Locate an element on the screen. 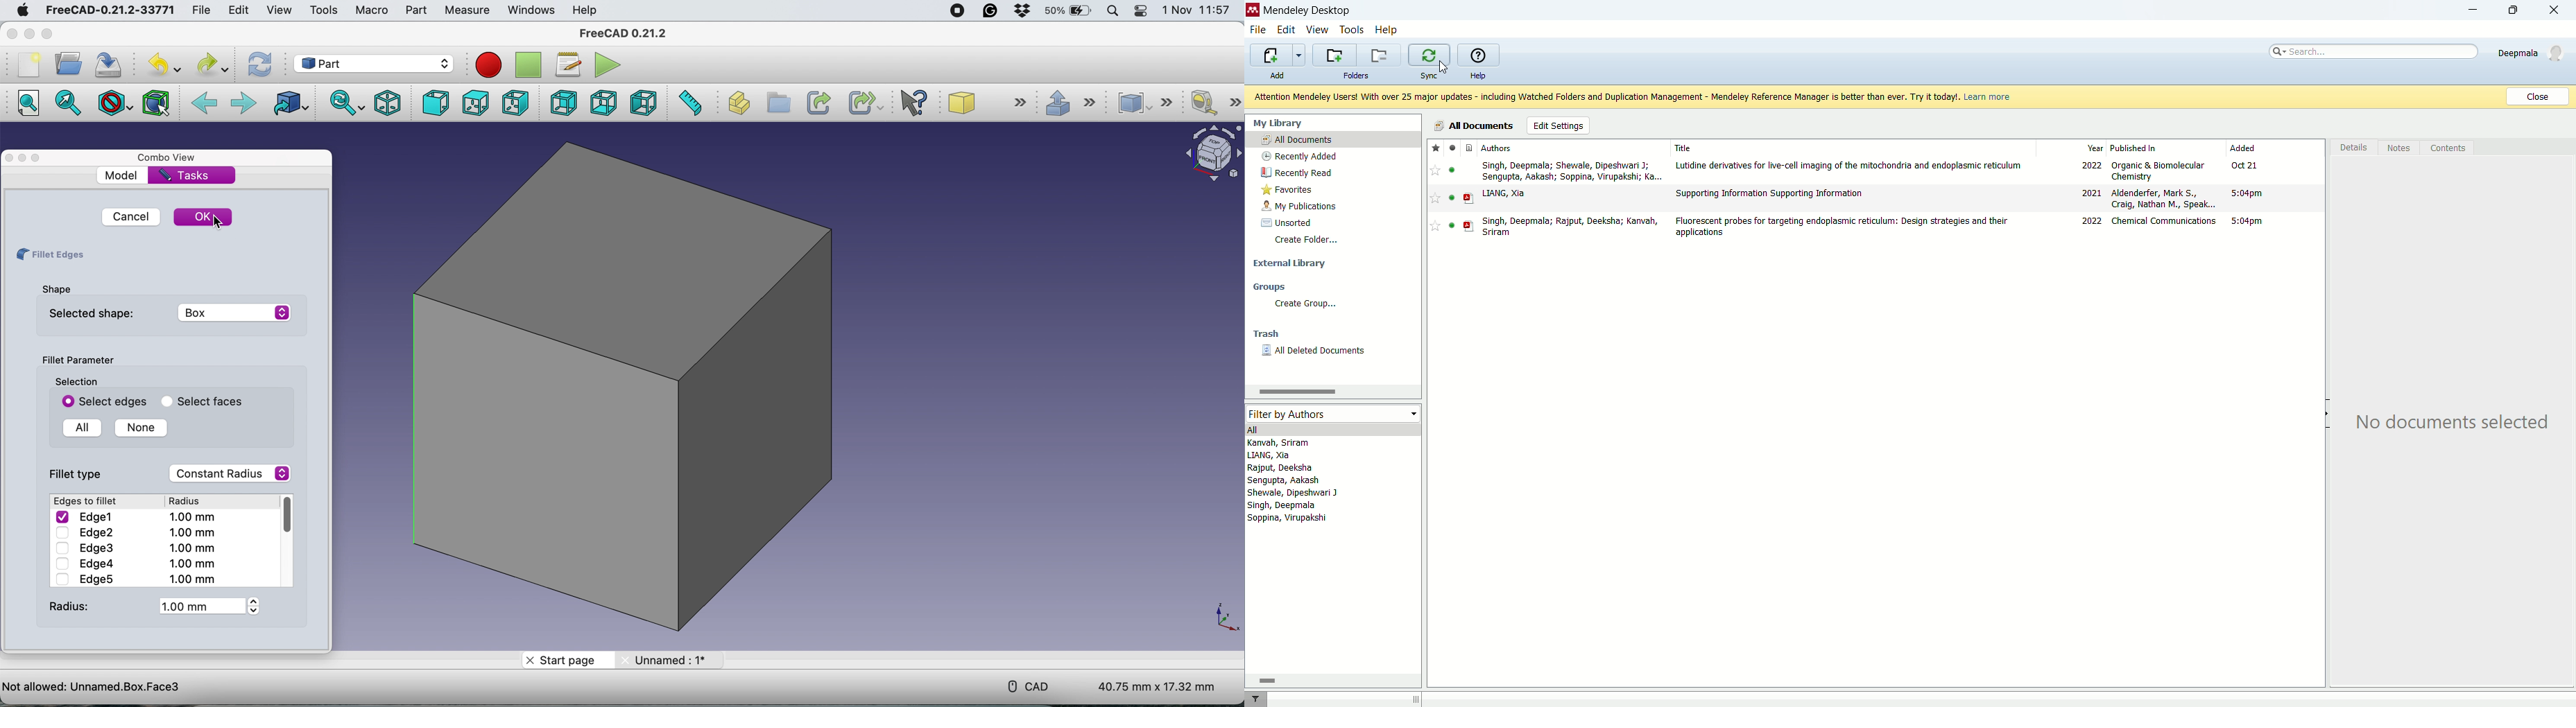  all documents is located at coordinates (1333, 139).